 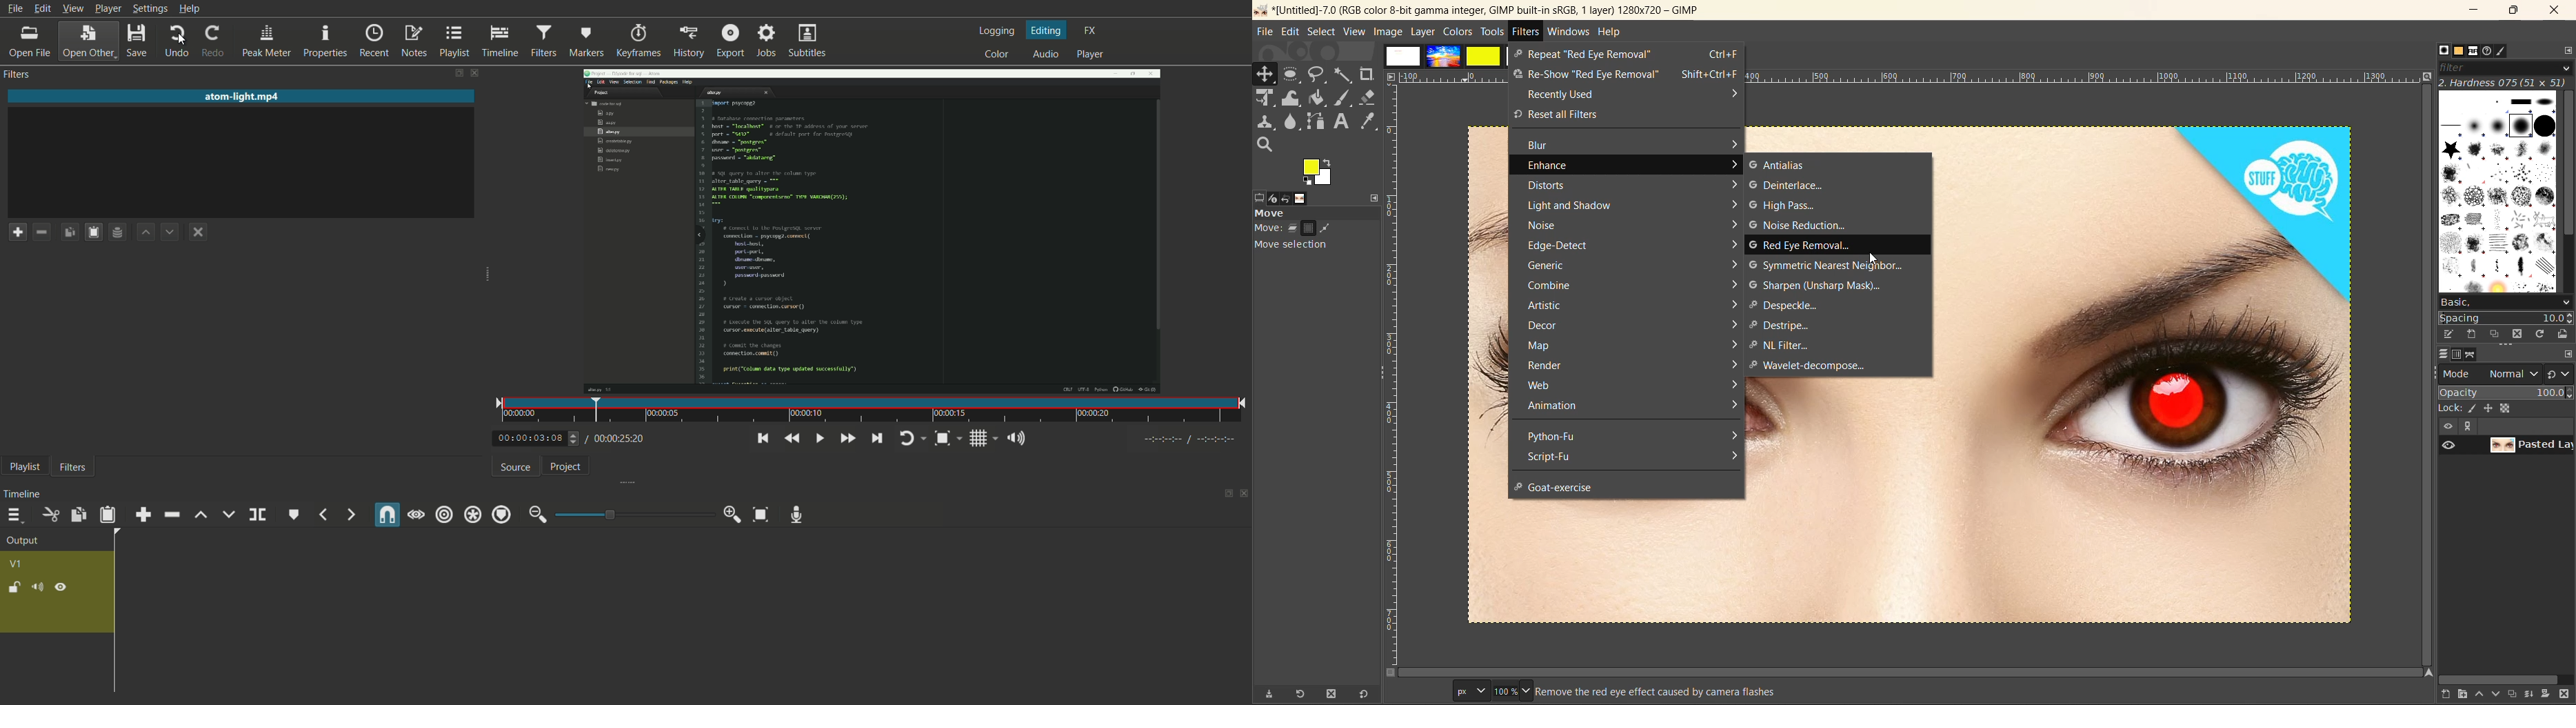 I want to click on subtitles, so click(x=806, y=43).